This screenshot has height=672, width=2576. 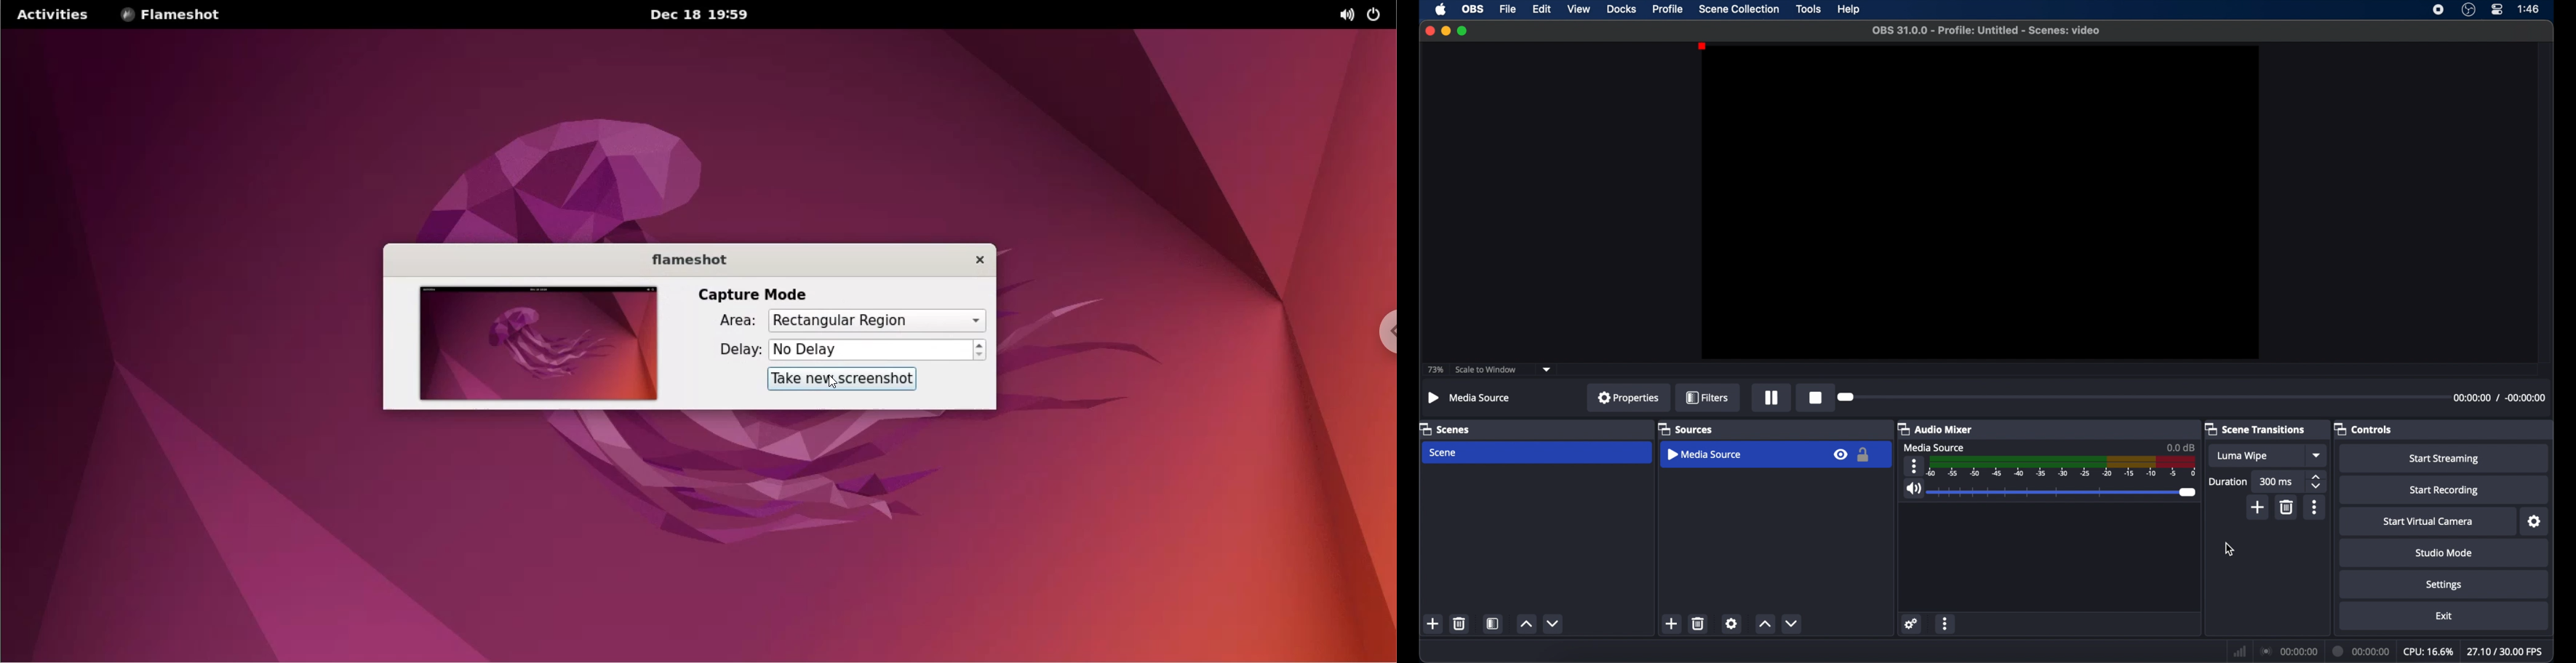 I want to click on view, so click(x=1579, y=8).